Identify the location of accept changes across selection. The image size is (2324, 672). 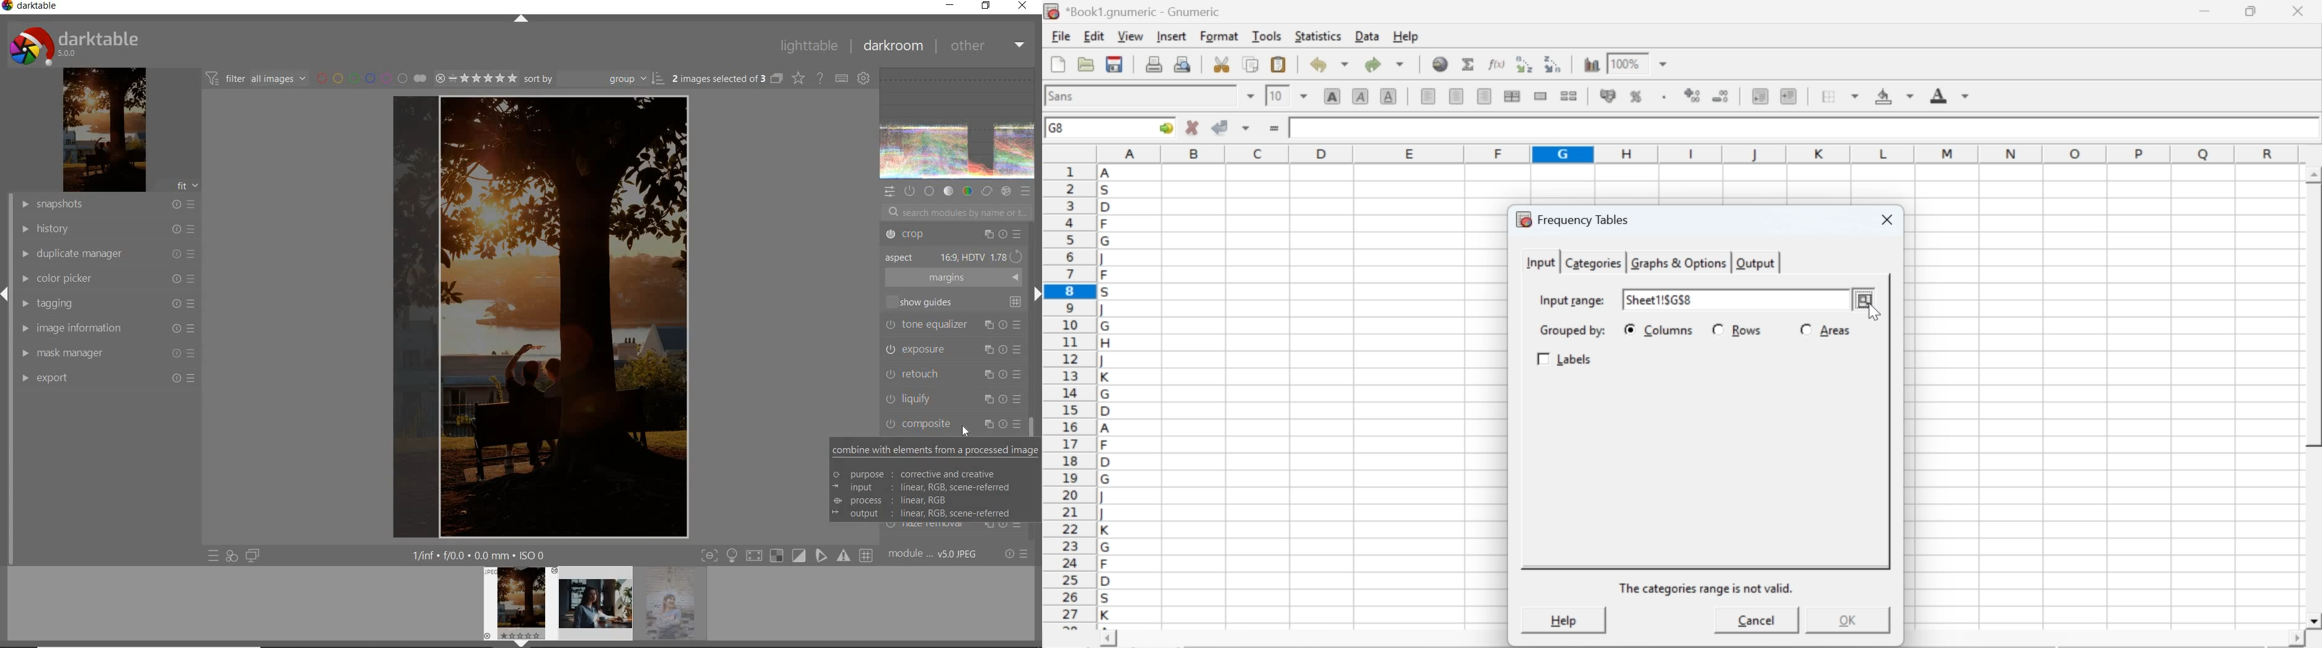
(1245, 127).